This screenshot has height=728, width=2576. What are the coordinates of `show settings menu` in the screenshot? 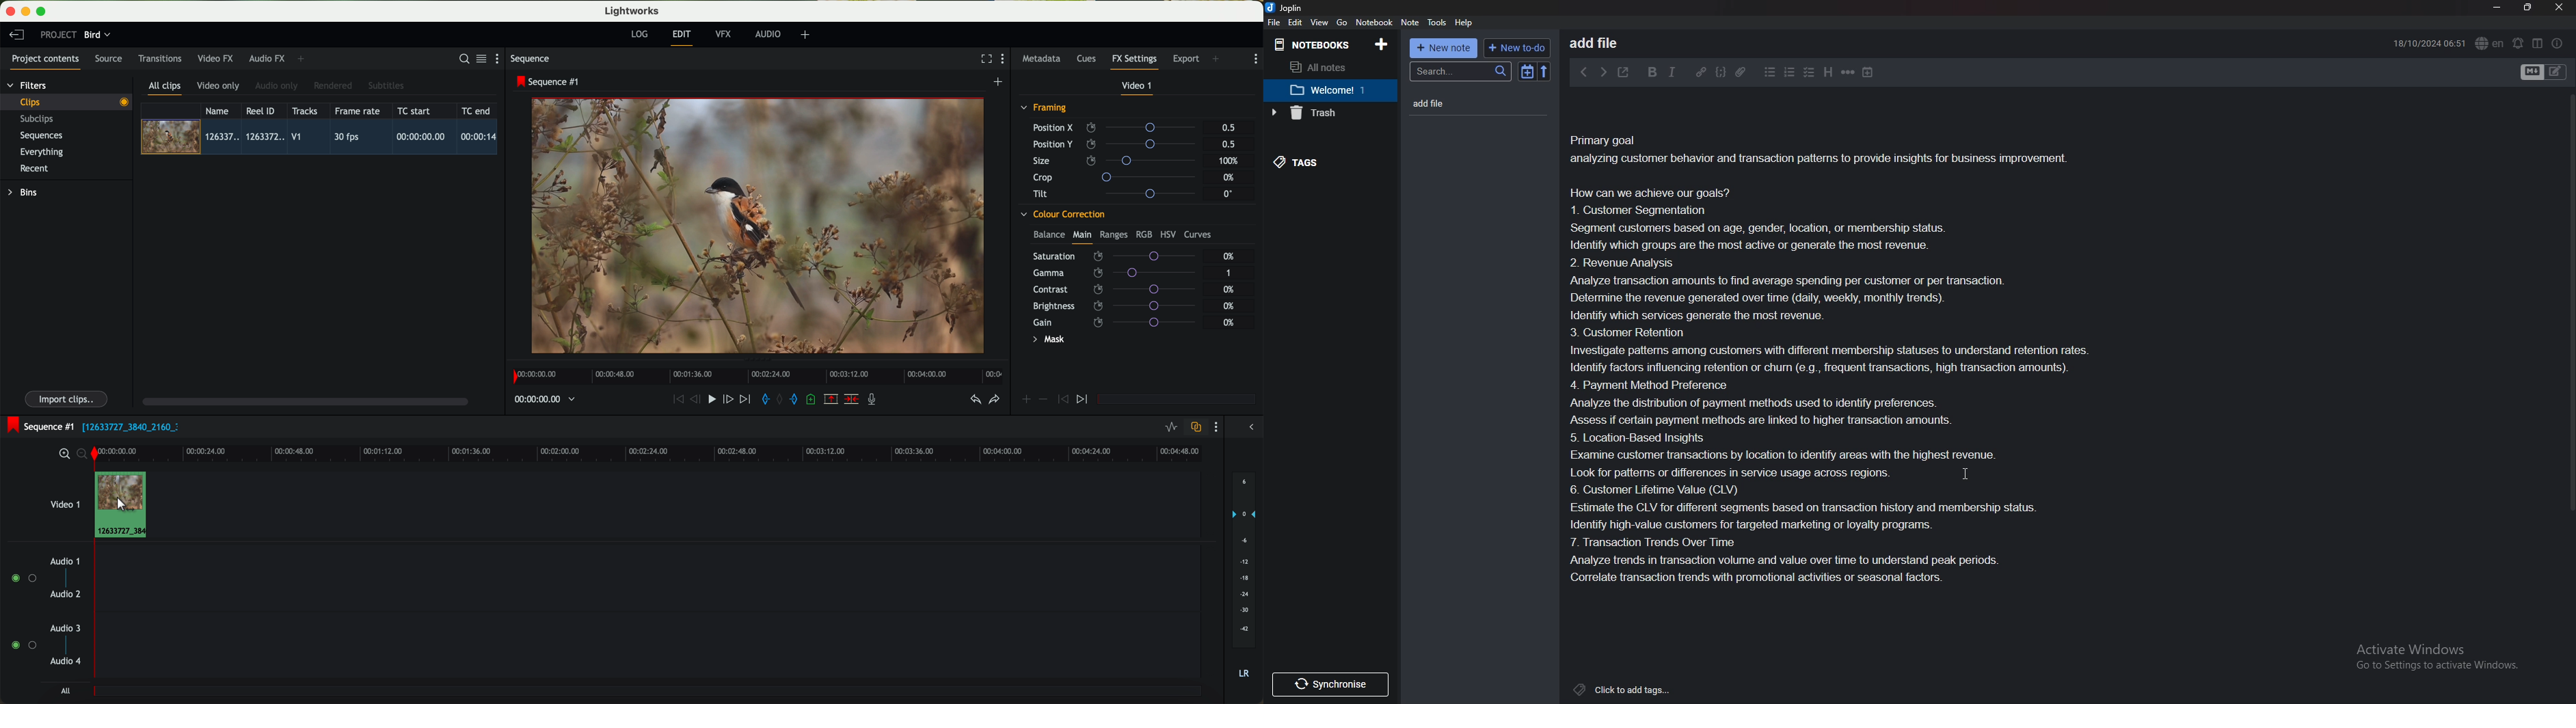 It's located at (1005, 60).